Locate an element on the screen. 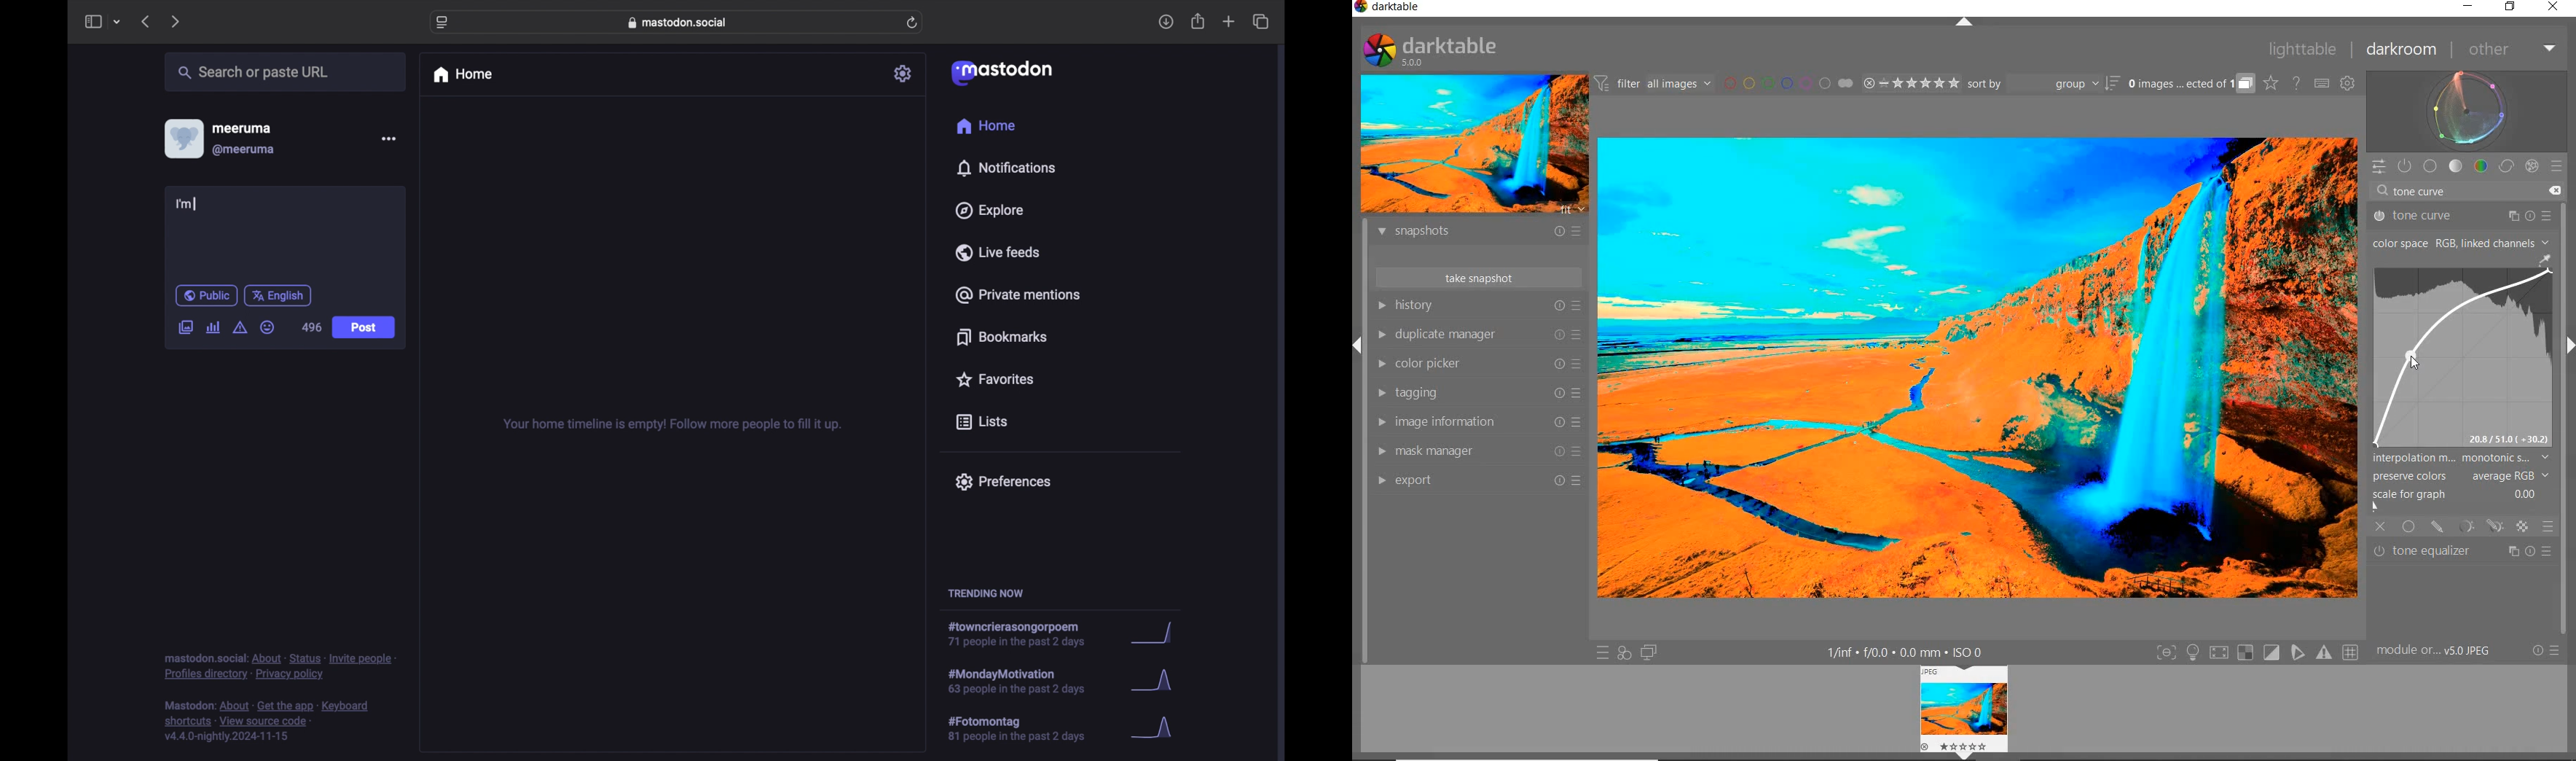 This screenshot has width=2576, height=784. preferences is located at coordinates (1003, 482).